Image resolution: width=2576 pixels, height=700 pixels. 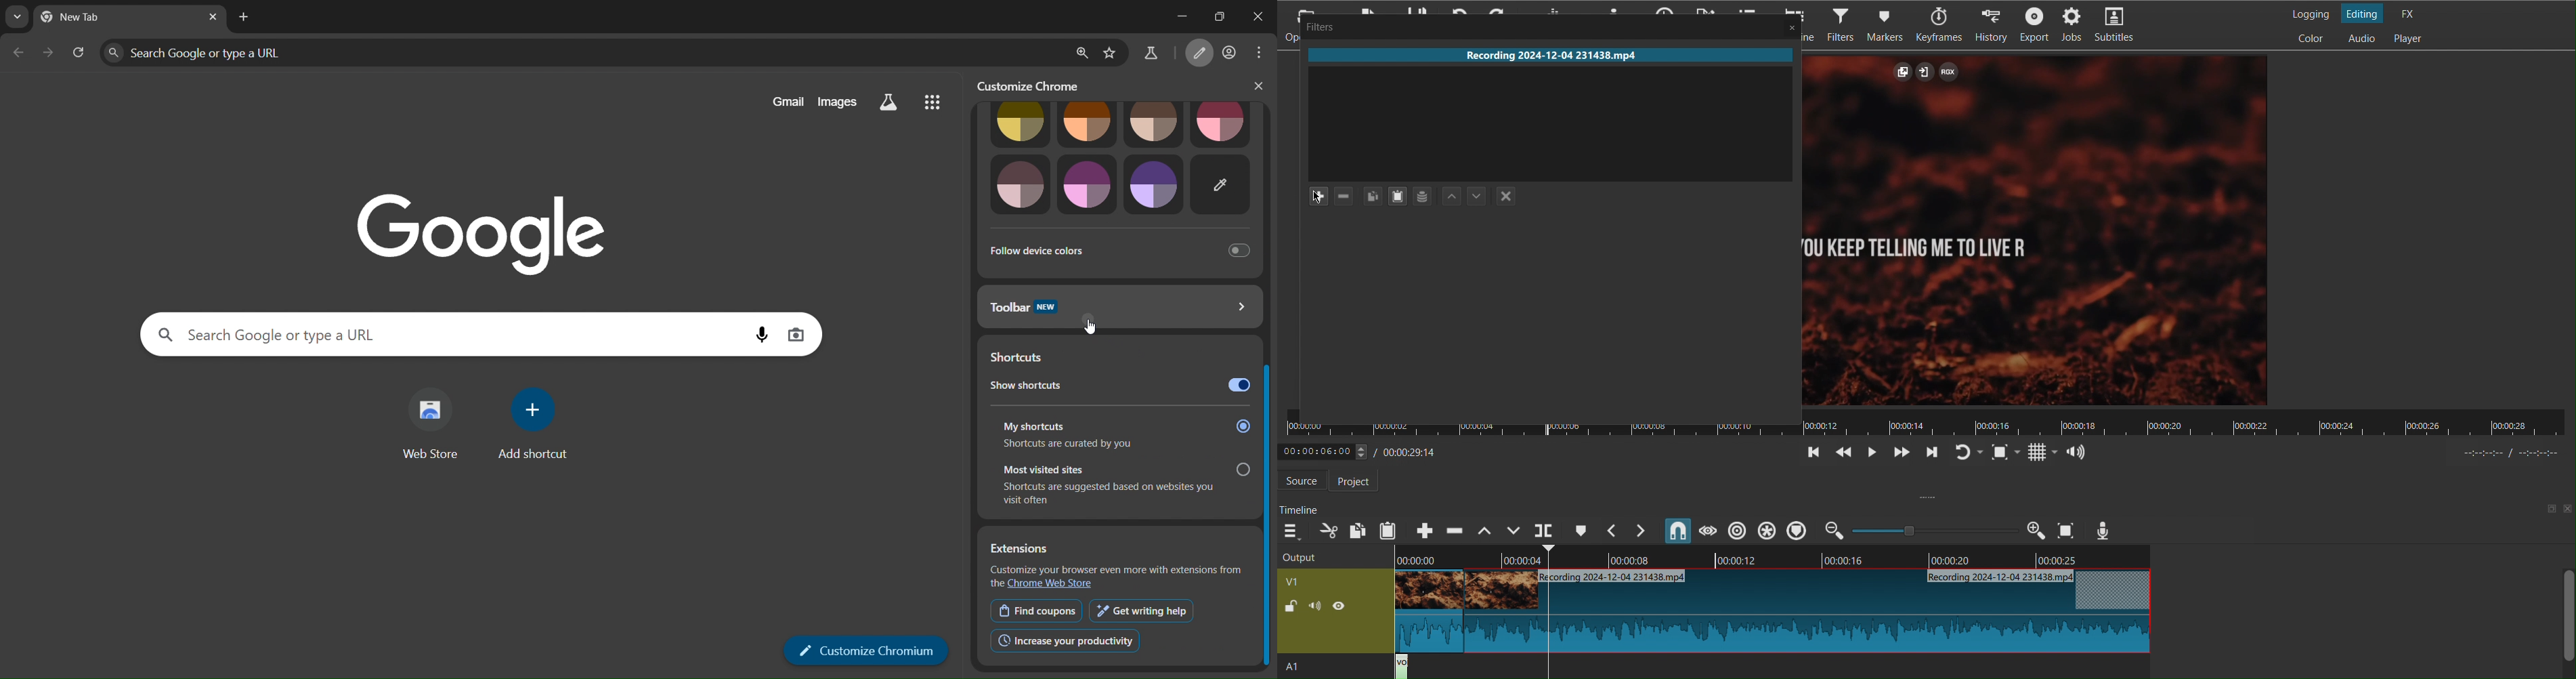 I want to click on Append, so click(x=1425, y=530).